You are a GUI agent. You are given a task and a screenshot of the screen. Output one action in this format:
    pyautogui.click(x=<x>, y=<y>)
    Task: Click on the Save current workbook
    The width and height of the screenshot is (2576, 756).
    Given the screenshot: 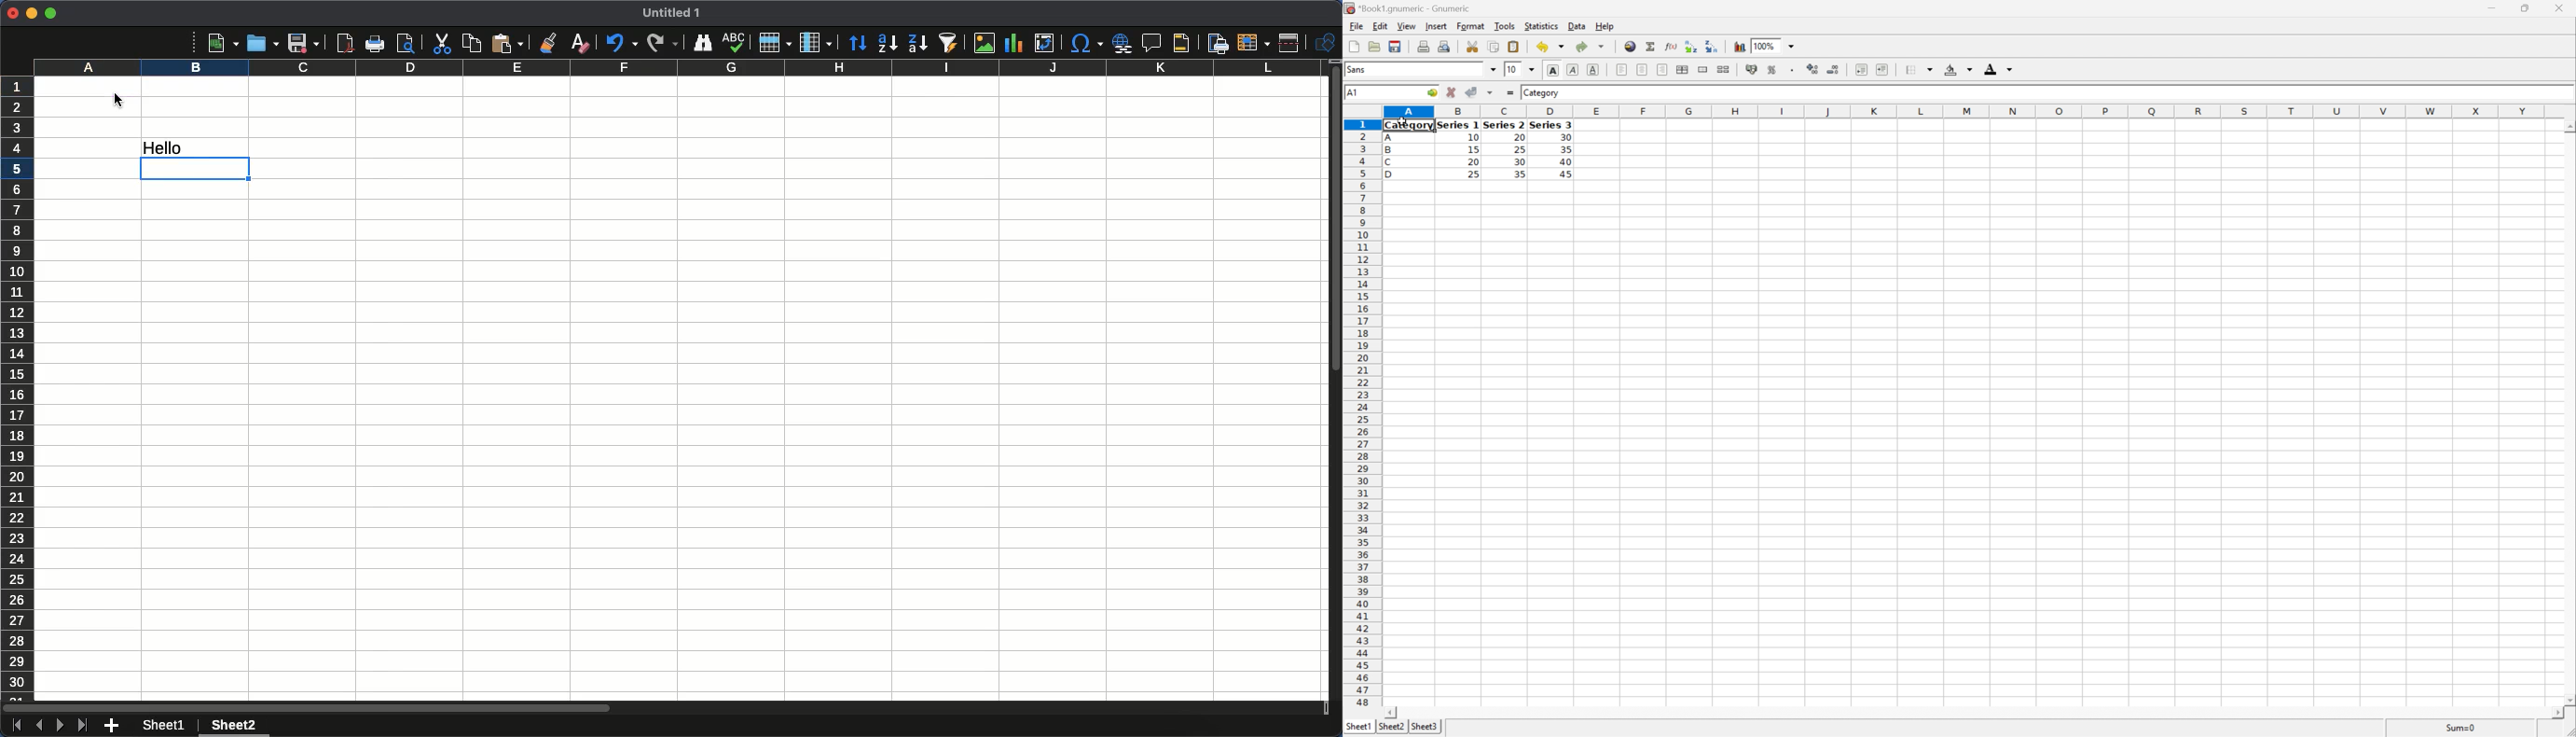 What is the action you would take?
    pyautogui.click(x=1394, y=46)
    